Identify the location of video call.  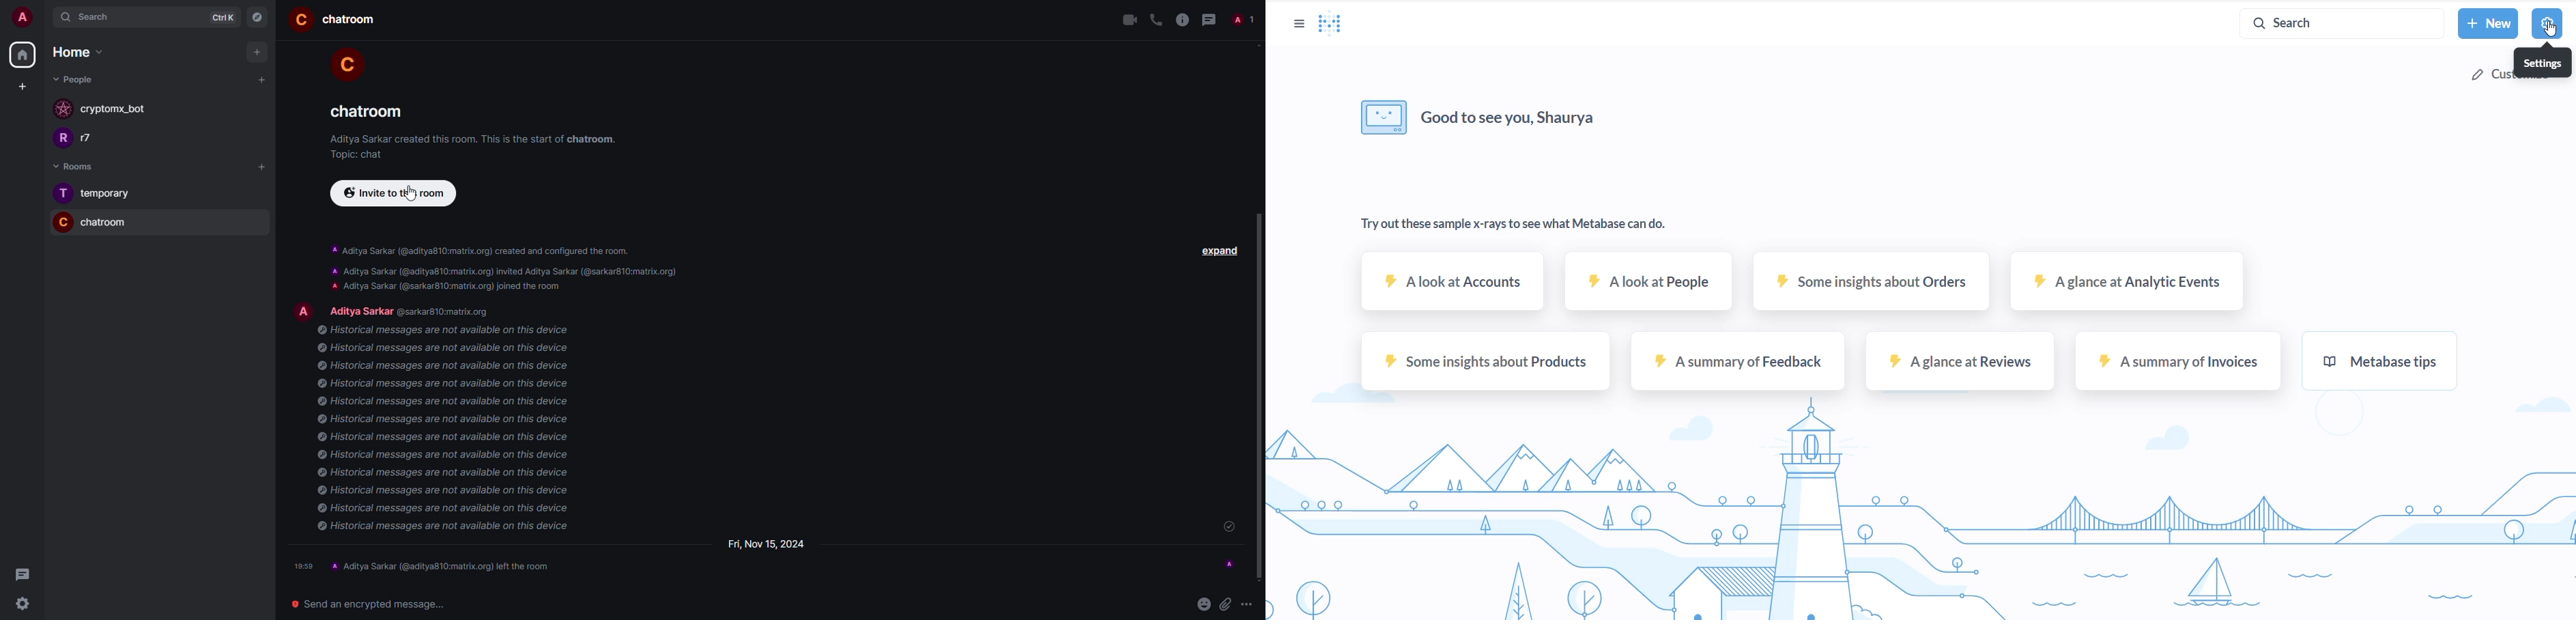
(1129, 20).